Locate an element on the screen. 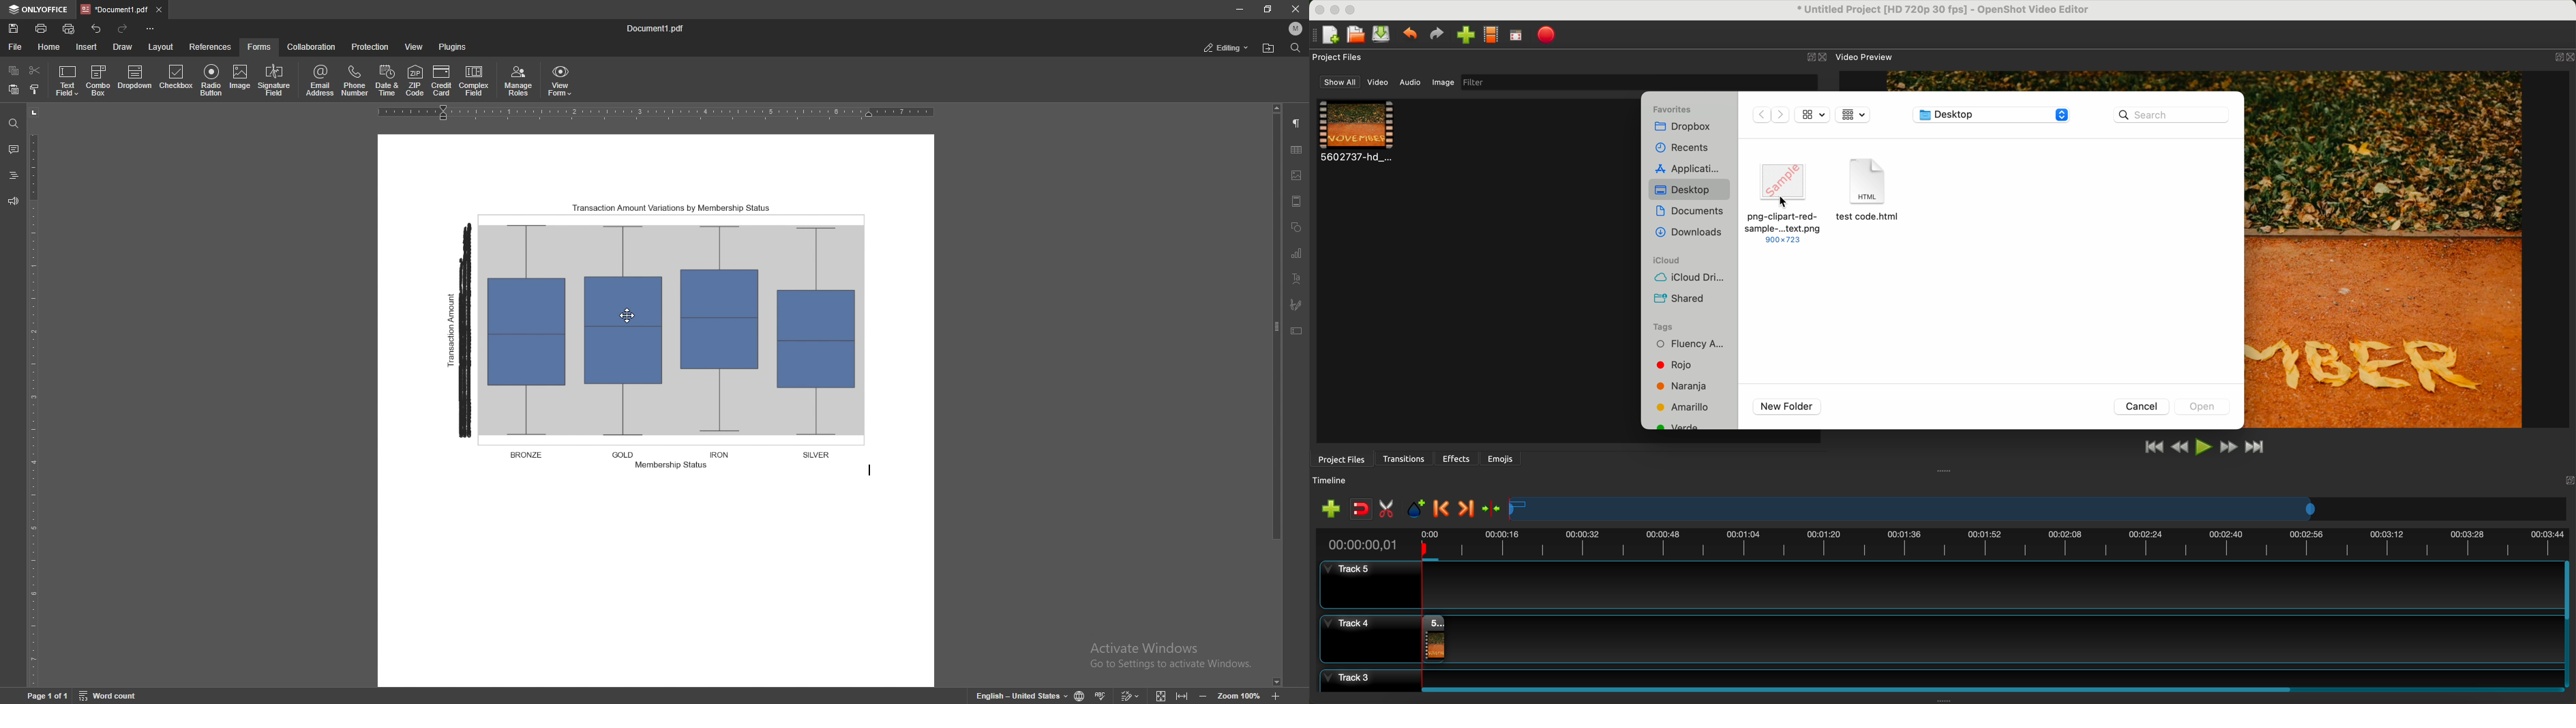 The height and width of the screenshot is (728, 2576). jump to end is located at coordinates (2256, 448).